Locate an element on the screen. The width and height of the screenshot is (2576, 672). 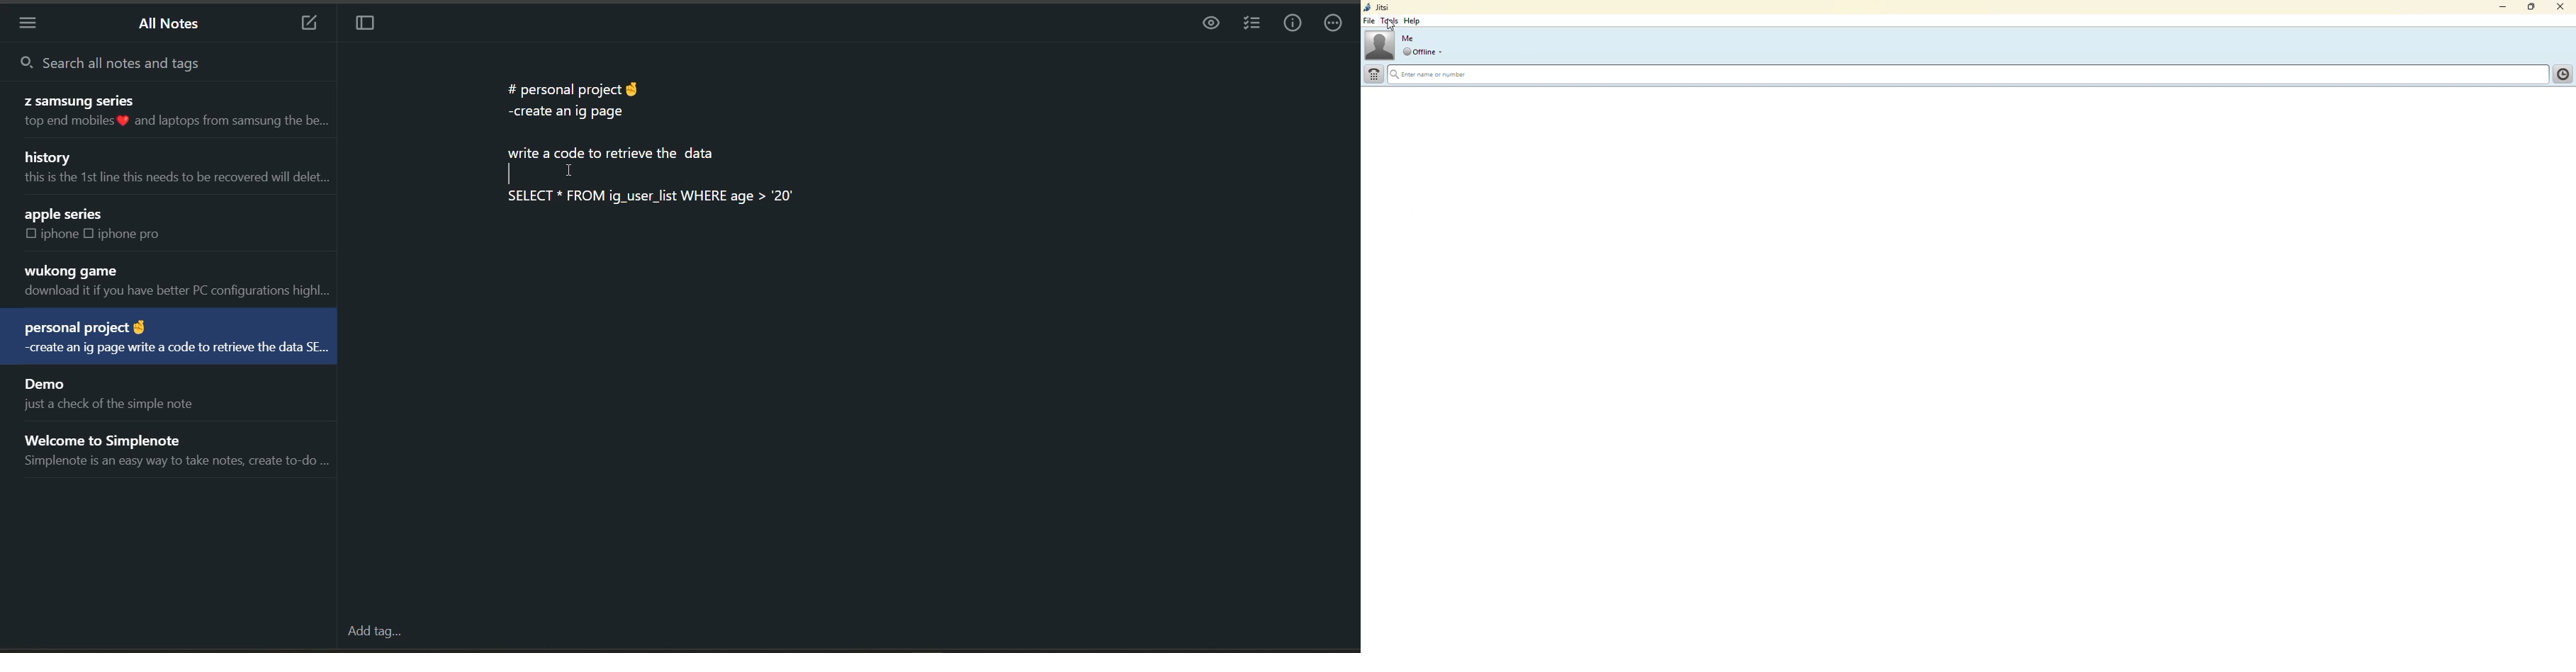
add new note is located at coordinates (302, 24).